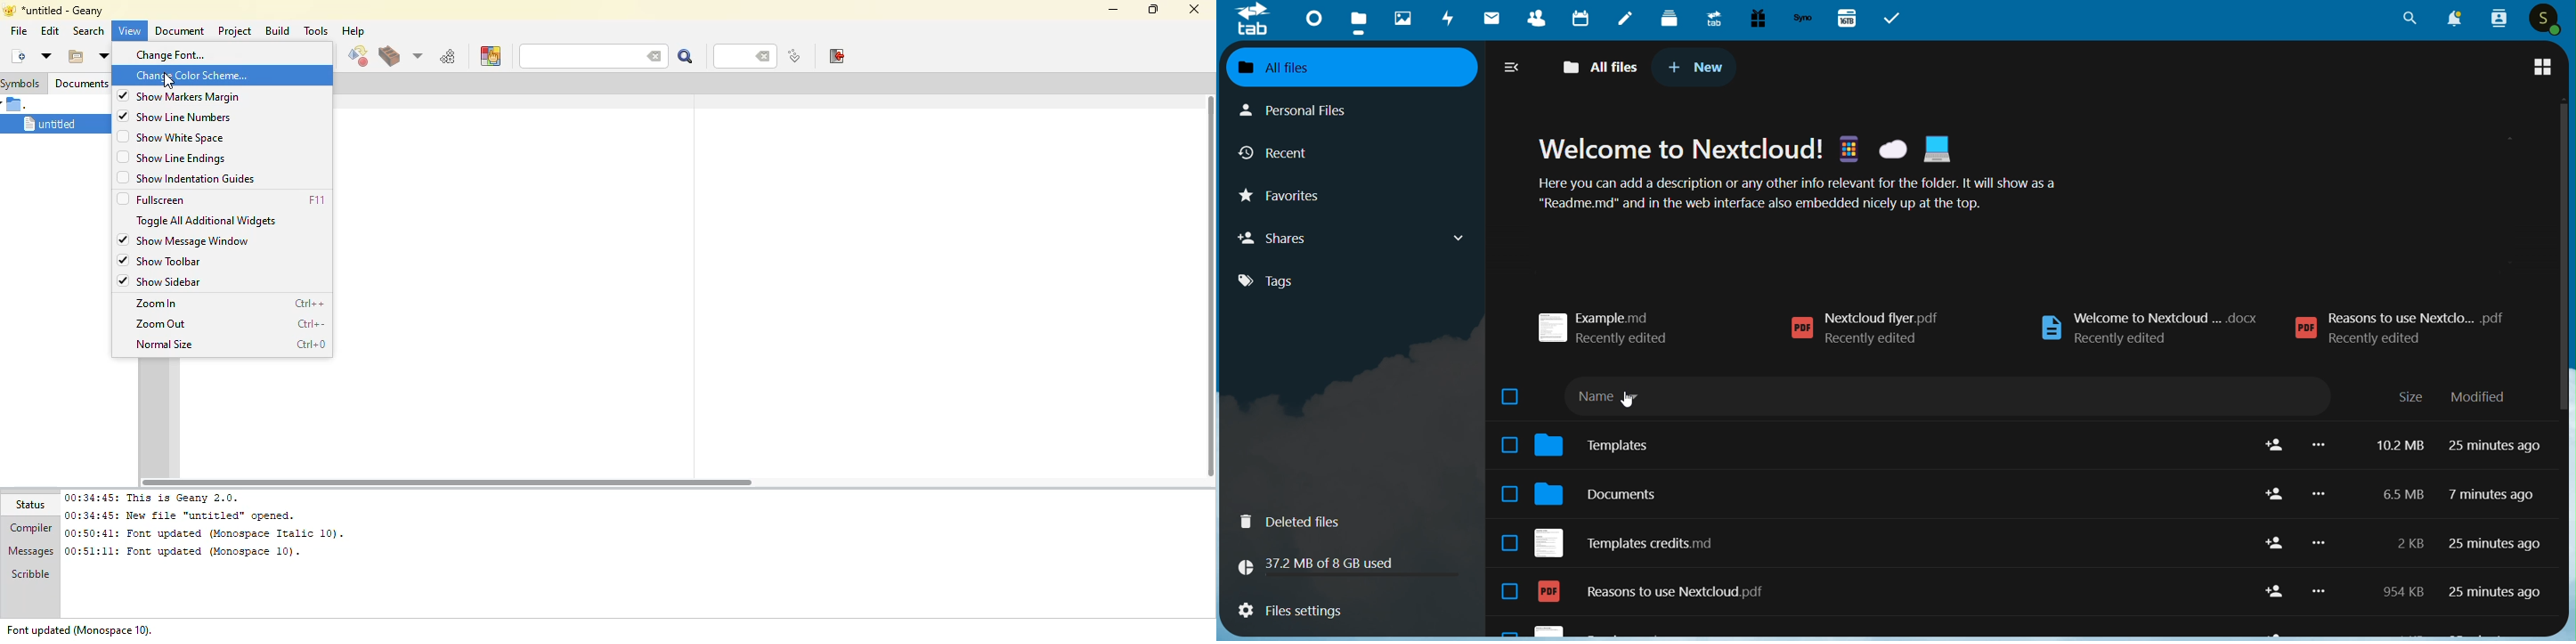 The height and width of the screenshot is (644, 2576). What do you see at coordinates (1805, 17) in the screenshot?
I see `Synology` at bounding box center [1805, 17].